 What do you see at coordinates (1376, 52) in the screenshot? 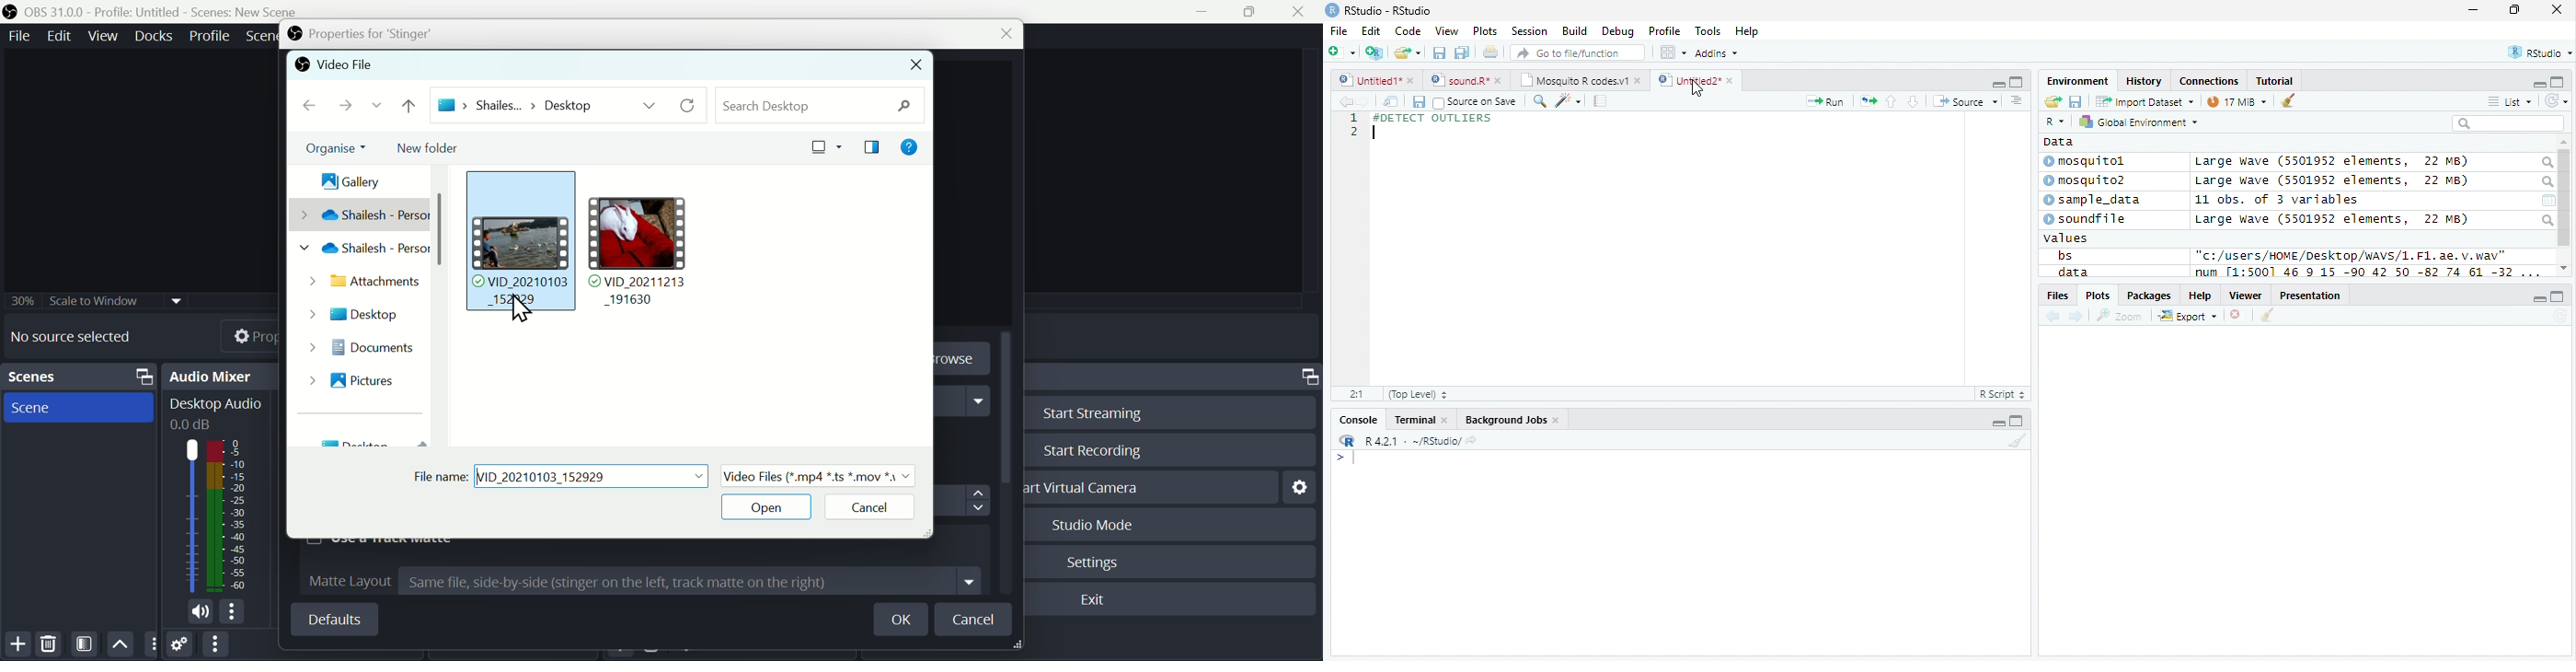
I see `Create a project` at bounding box center [1376, 52].